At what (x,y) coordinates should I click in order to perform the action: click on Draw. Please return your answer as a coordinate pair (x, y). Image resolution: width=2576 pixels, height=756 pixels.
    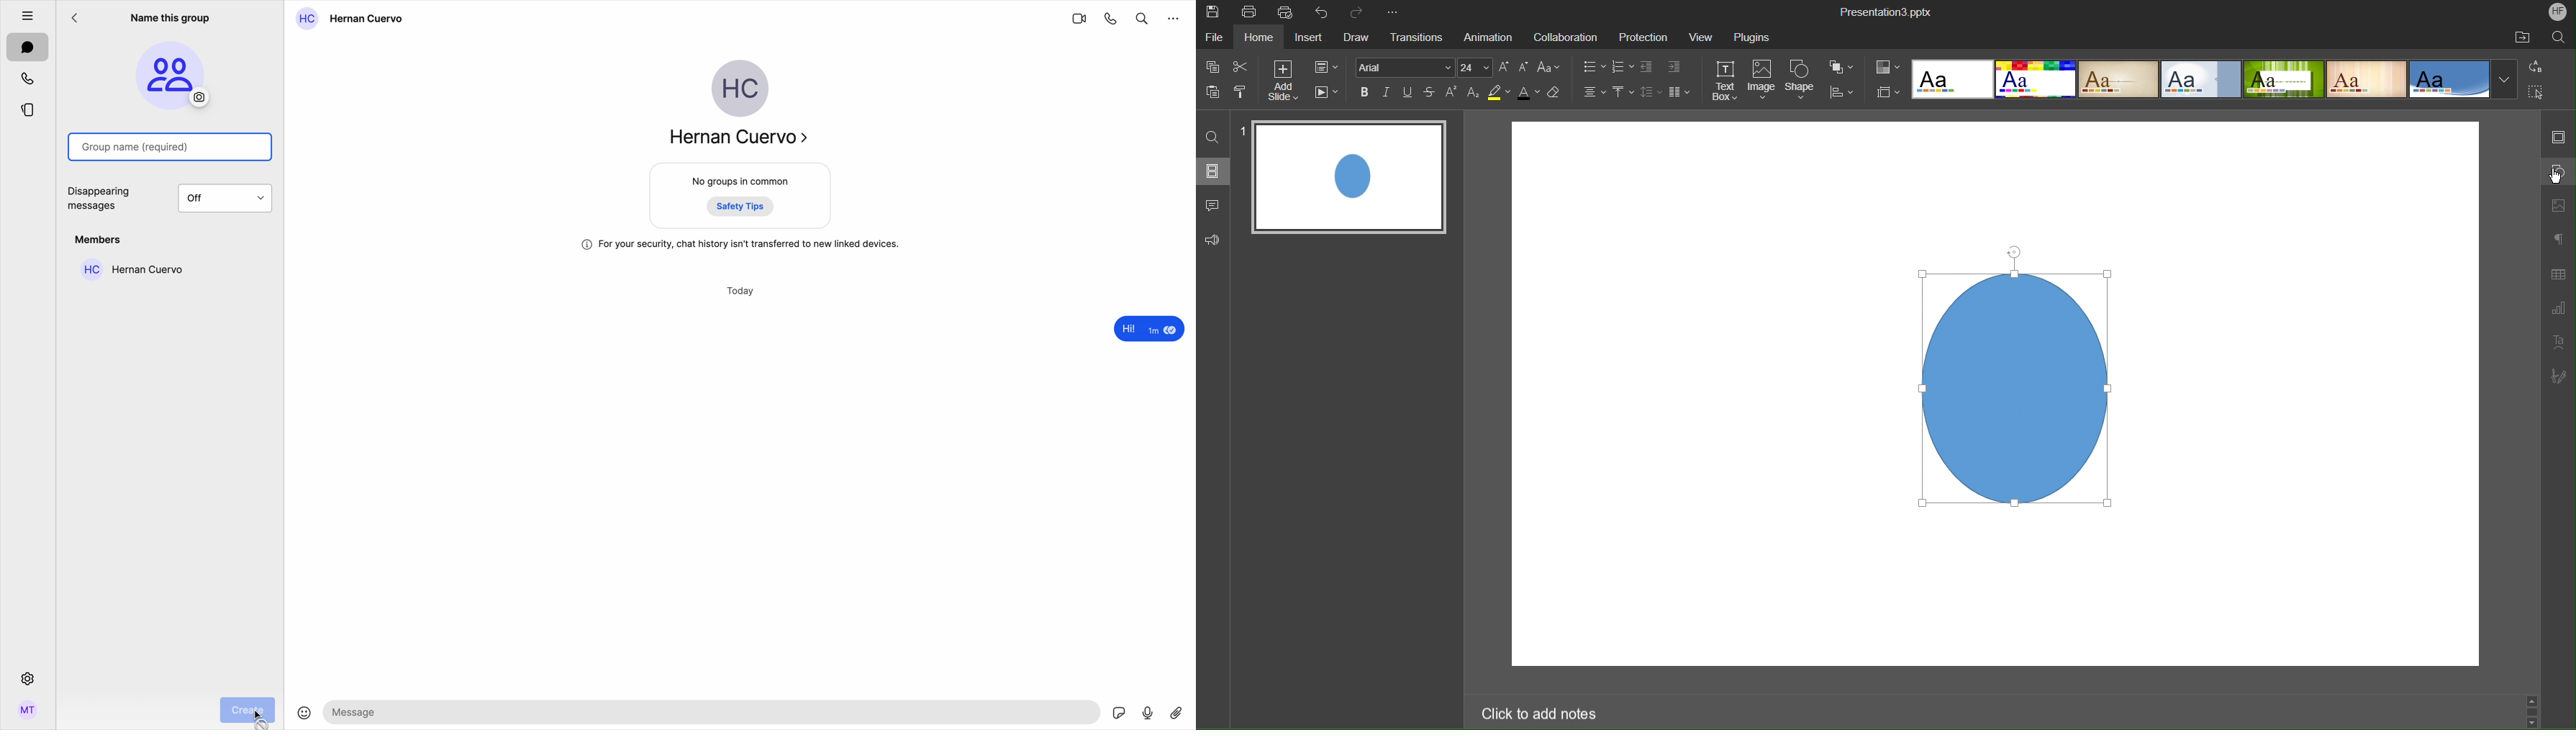
    Looking at the image, I should click on (1358, 39).